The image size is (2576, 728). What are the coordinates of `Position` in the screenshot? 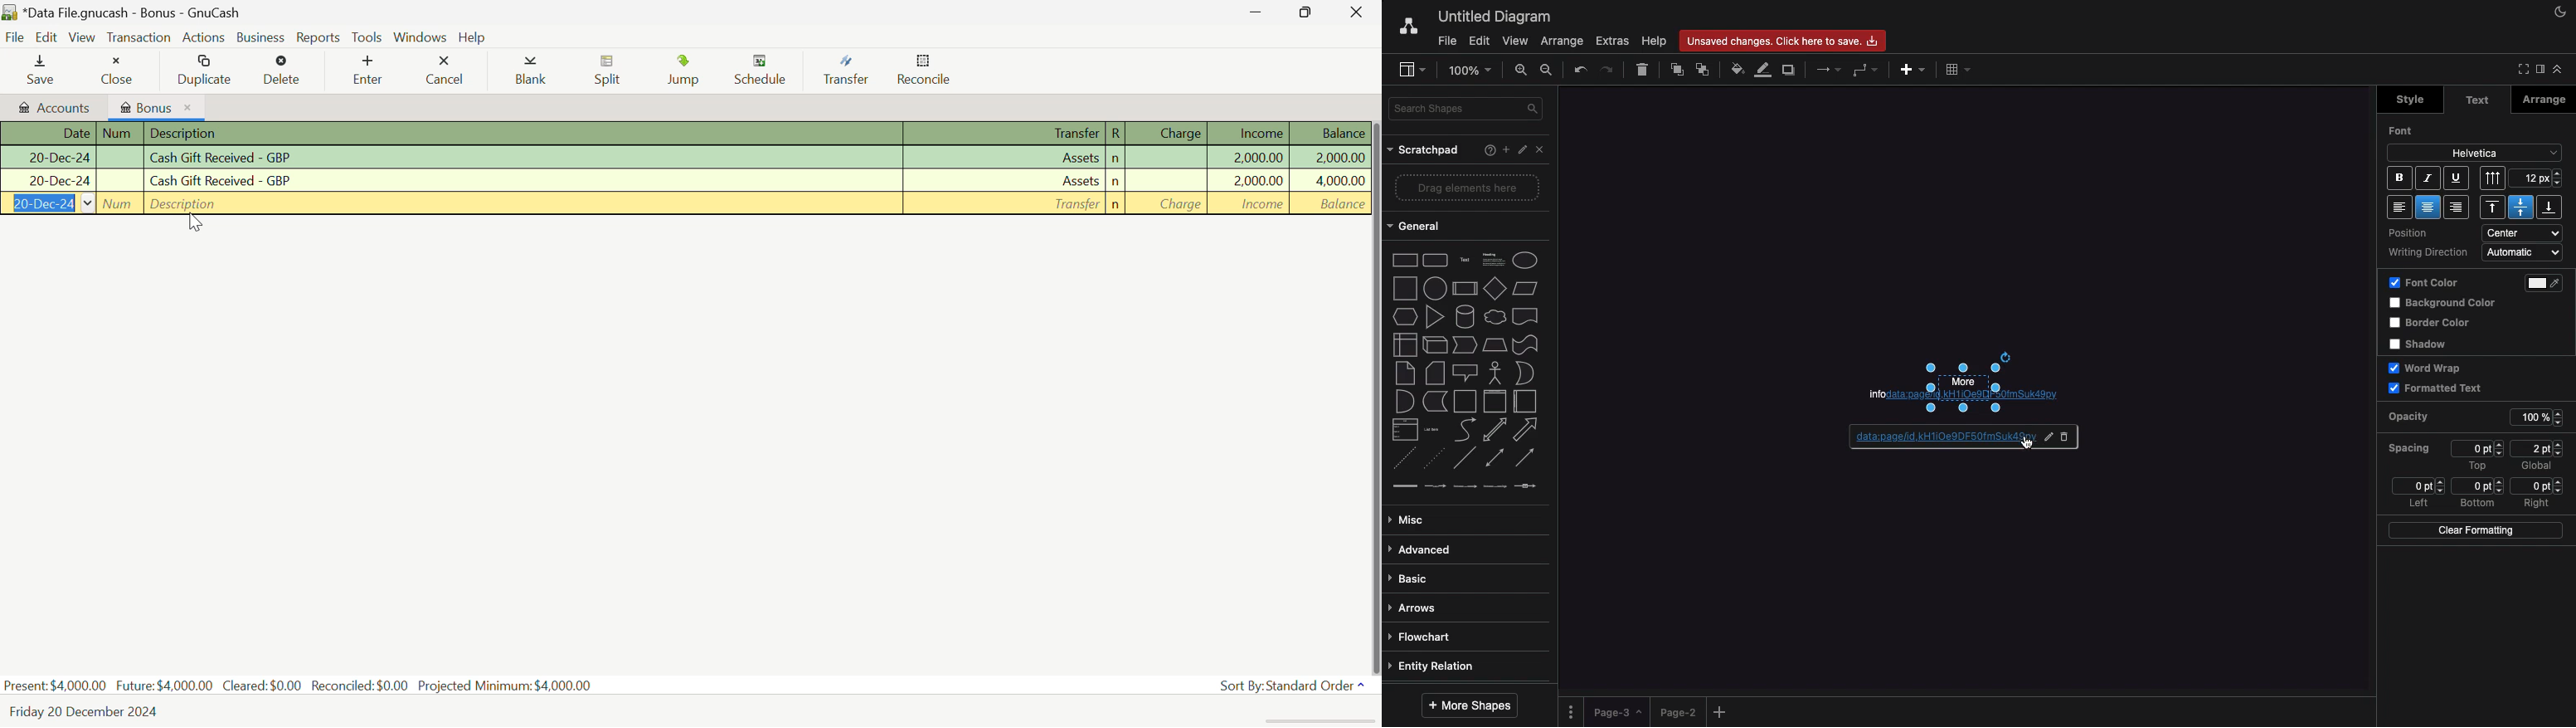 It's located at (2419, 234).